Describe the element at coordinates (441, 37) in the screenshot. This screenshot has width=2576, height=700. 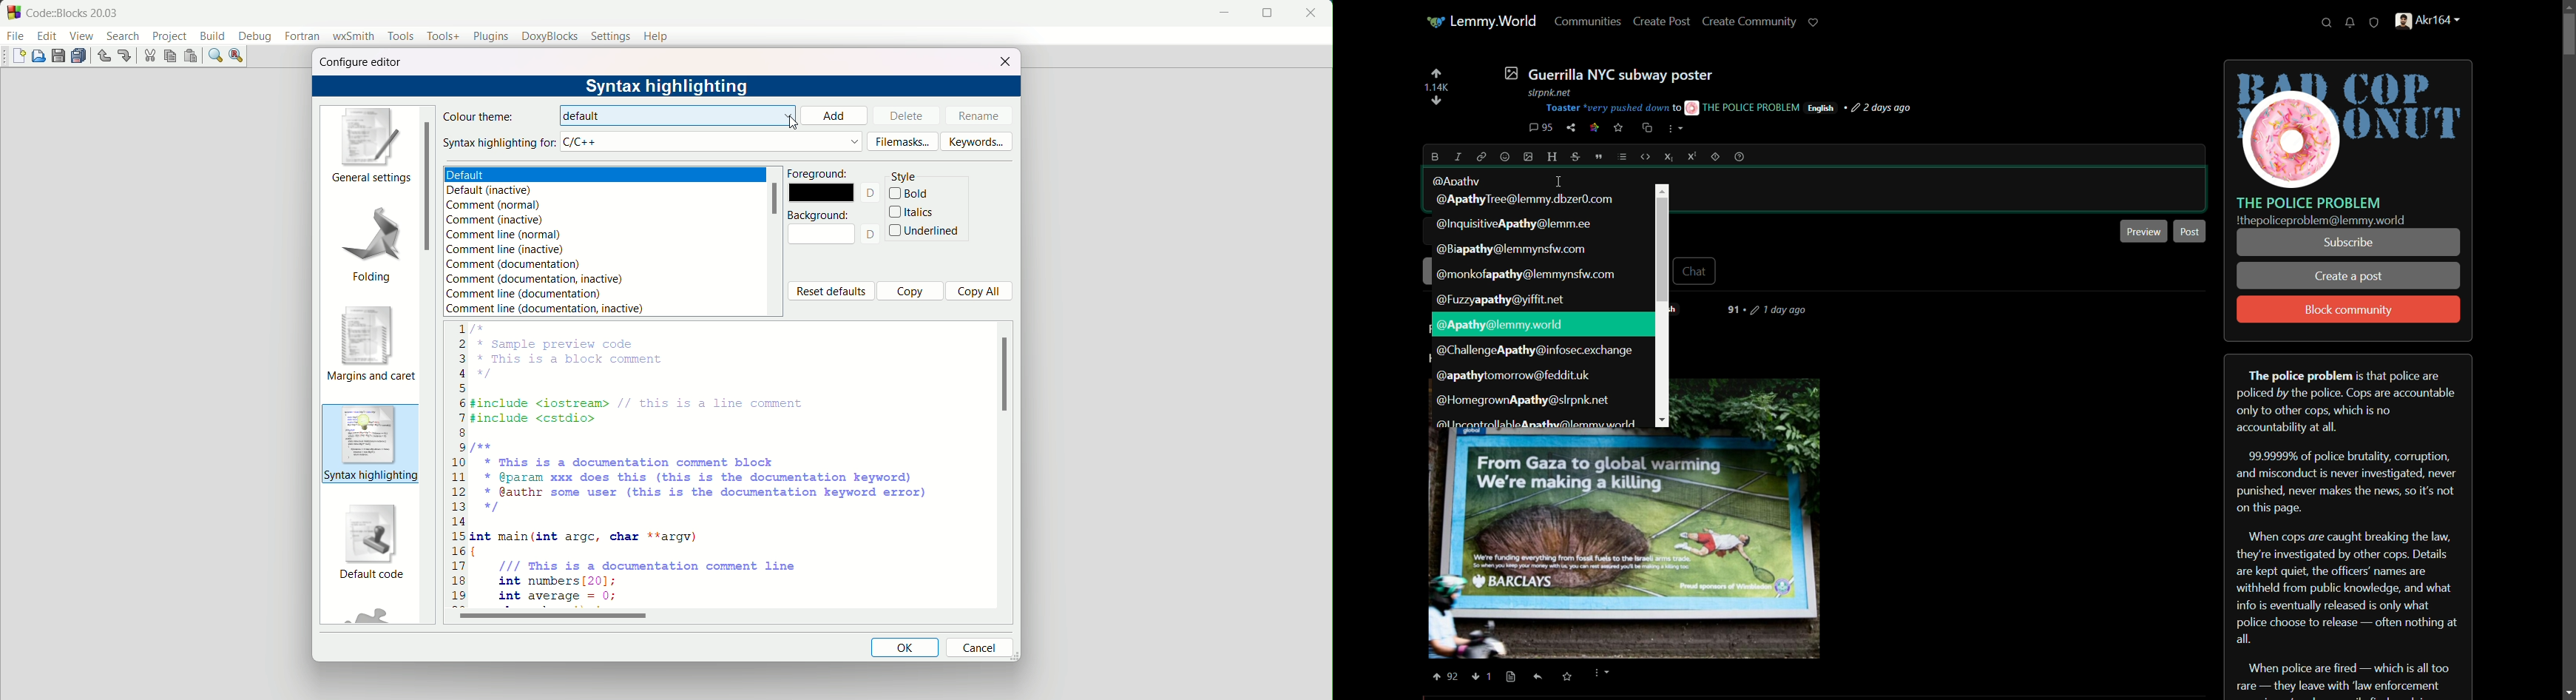
I see `tools+` at that location.